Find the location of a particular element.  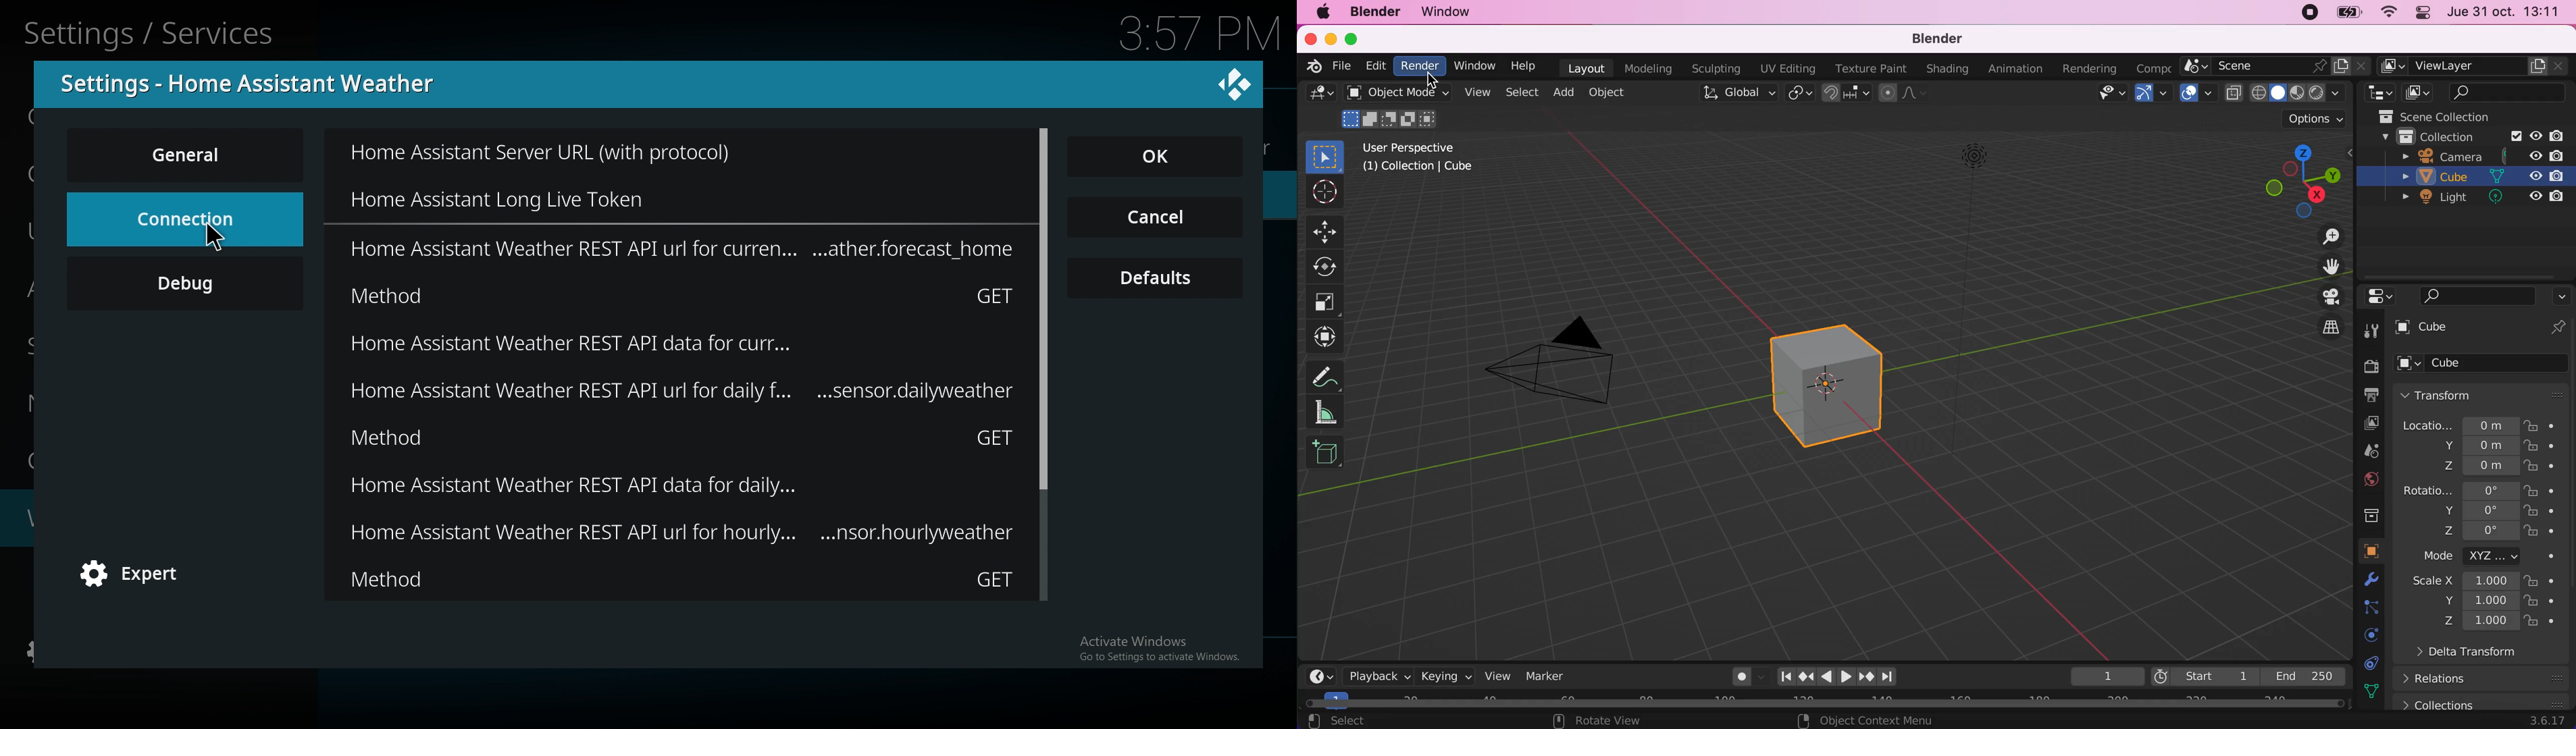

method is located at coordinates (685, 295).